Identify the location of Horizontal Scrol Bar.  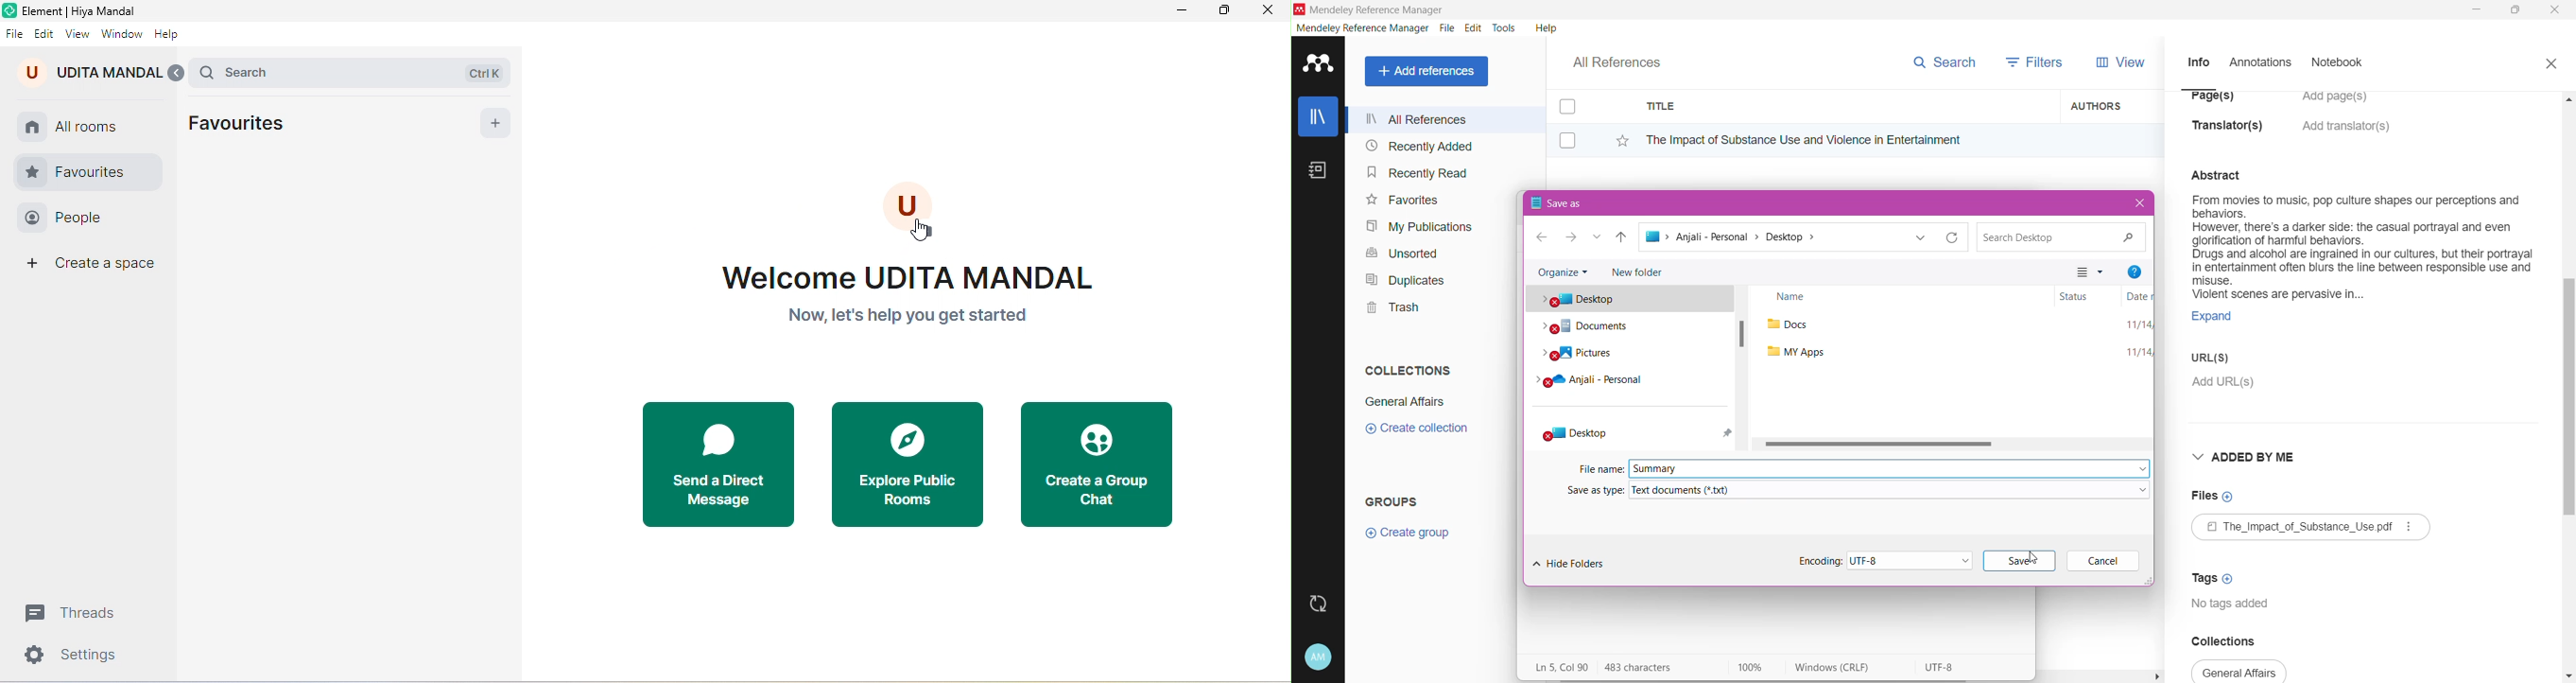
(1956, 445).